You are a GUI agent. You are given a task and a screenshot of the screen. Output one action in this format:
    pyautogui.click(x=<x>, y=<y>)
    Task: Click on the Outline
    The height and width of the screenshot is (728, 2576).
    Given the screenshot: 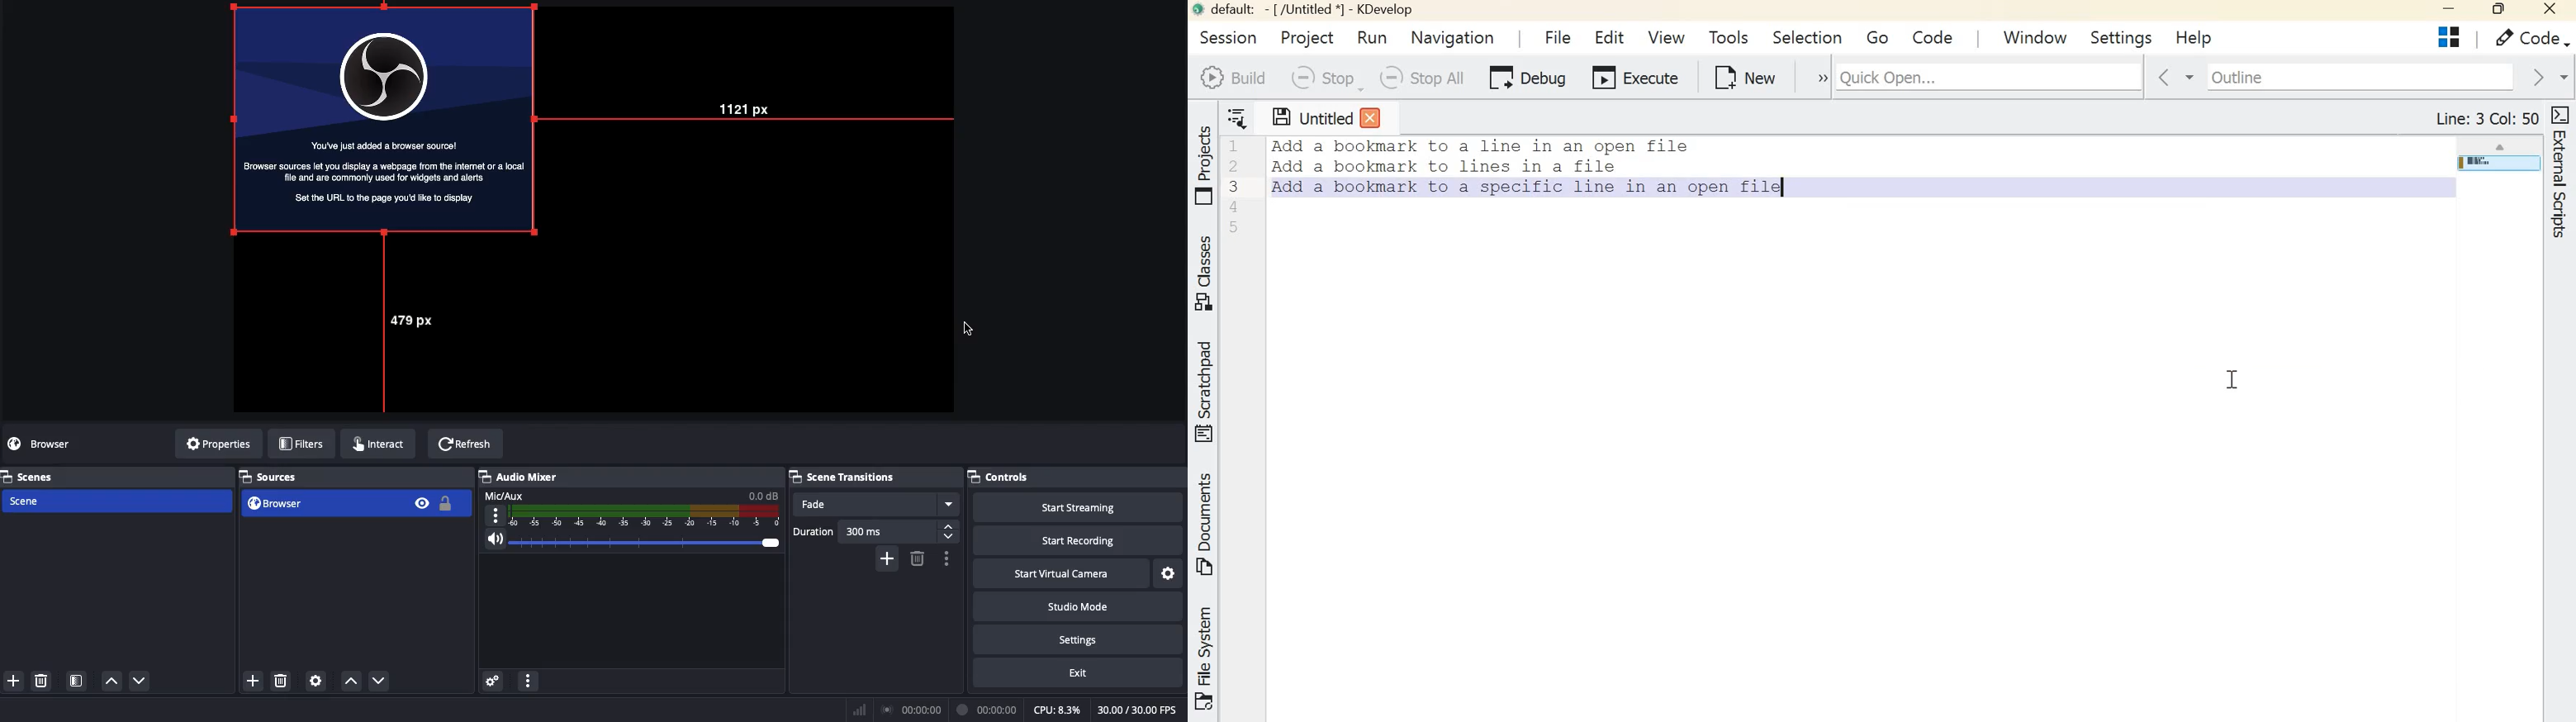 What is the action you would take?
    pyautogui.click(x=2358, y=77)
    